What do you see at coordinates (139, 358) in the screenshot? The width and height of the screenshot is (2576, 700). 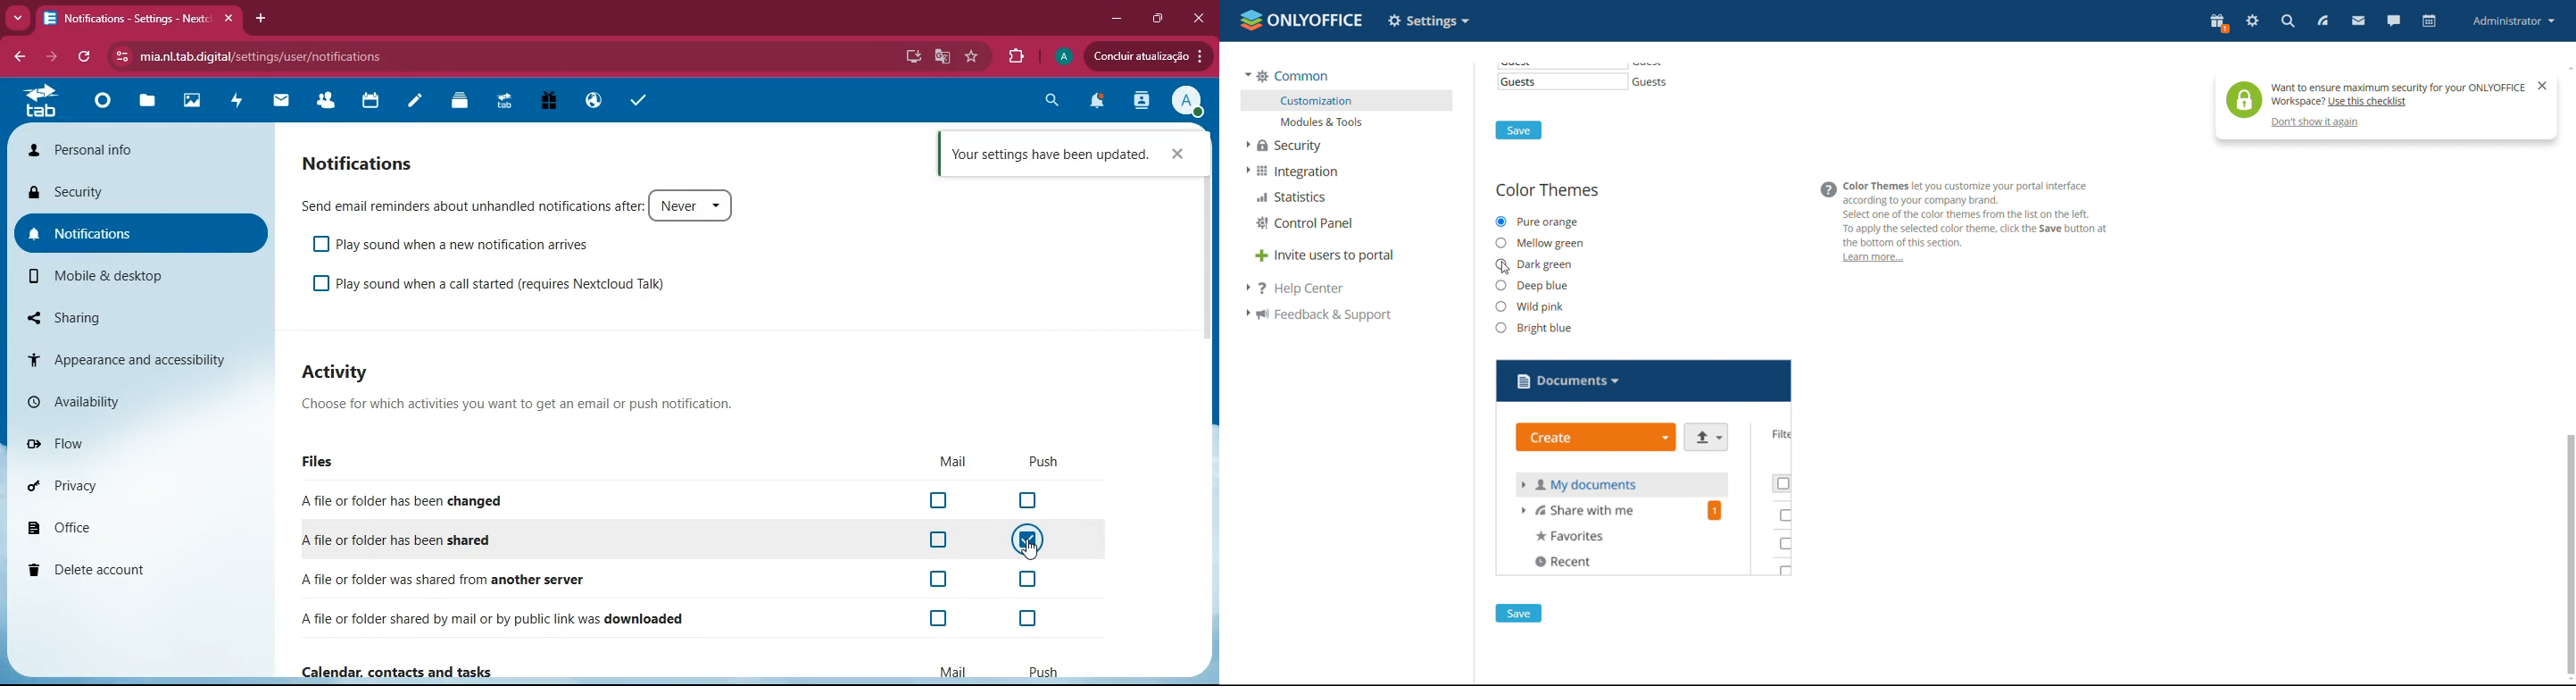 I see `appearance` at bounding box center [139, 358].